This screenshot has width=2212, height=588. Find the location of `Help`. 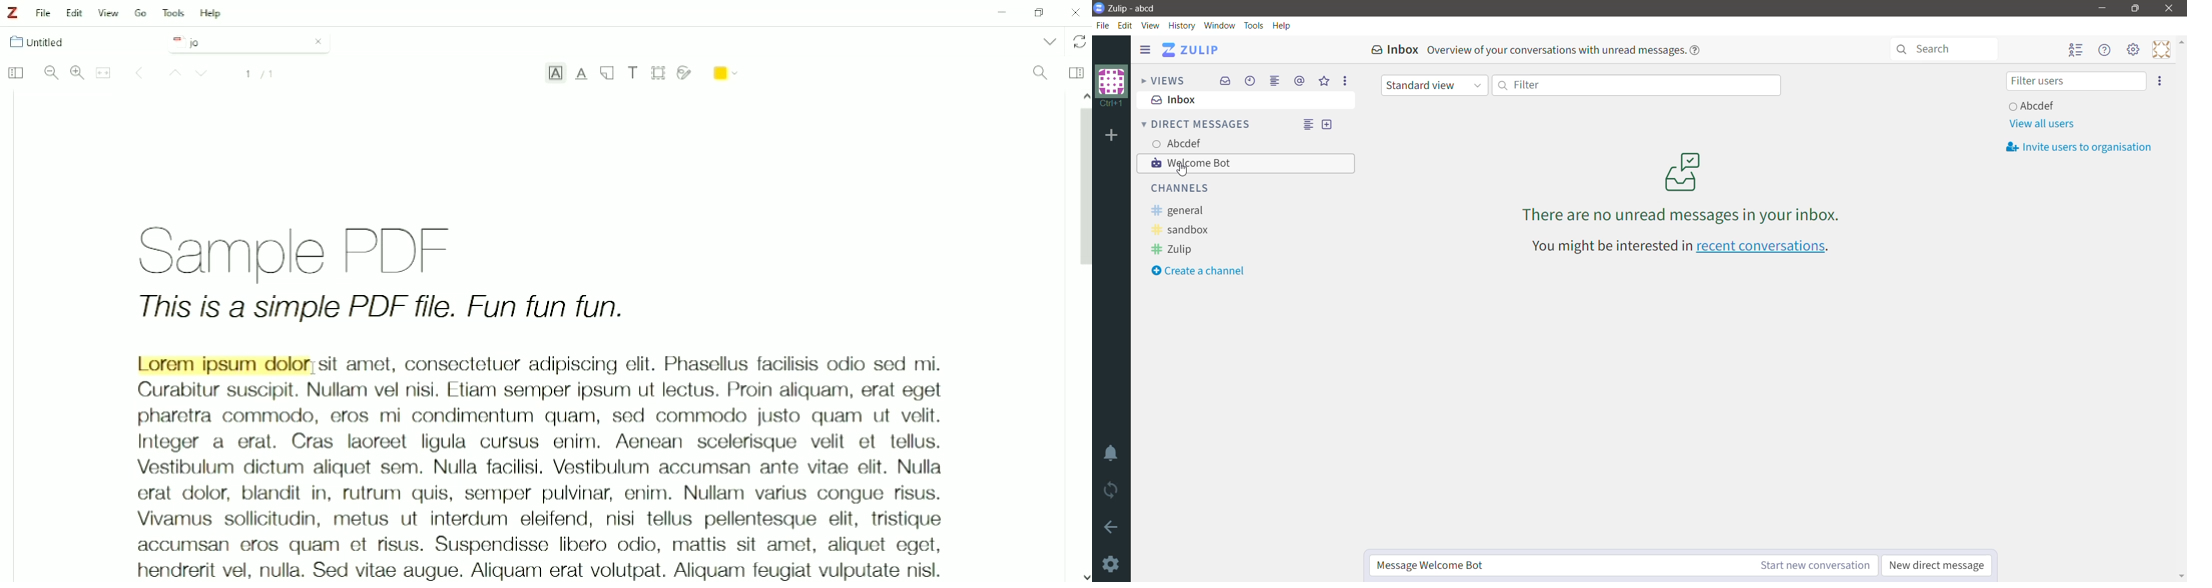

Help is located at coordinates (212, 14).